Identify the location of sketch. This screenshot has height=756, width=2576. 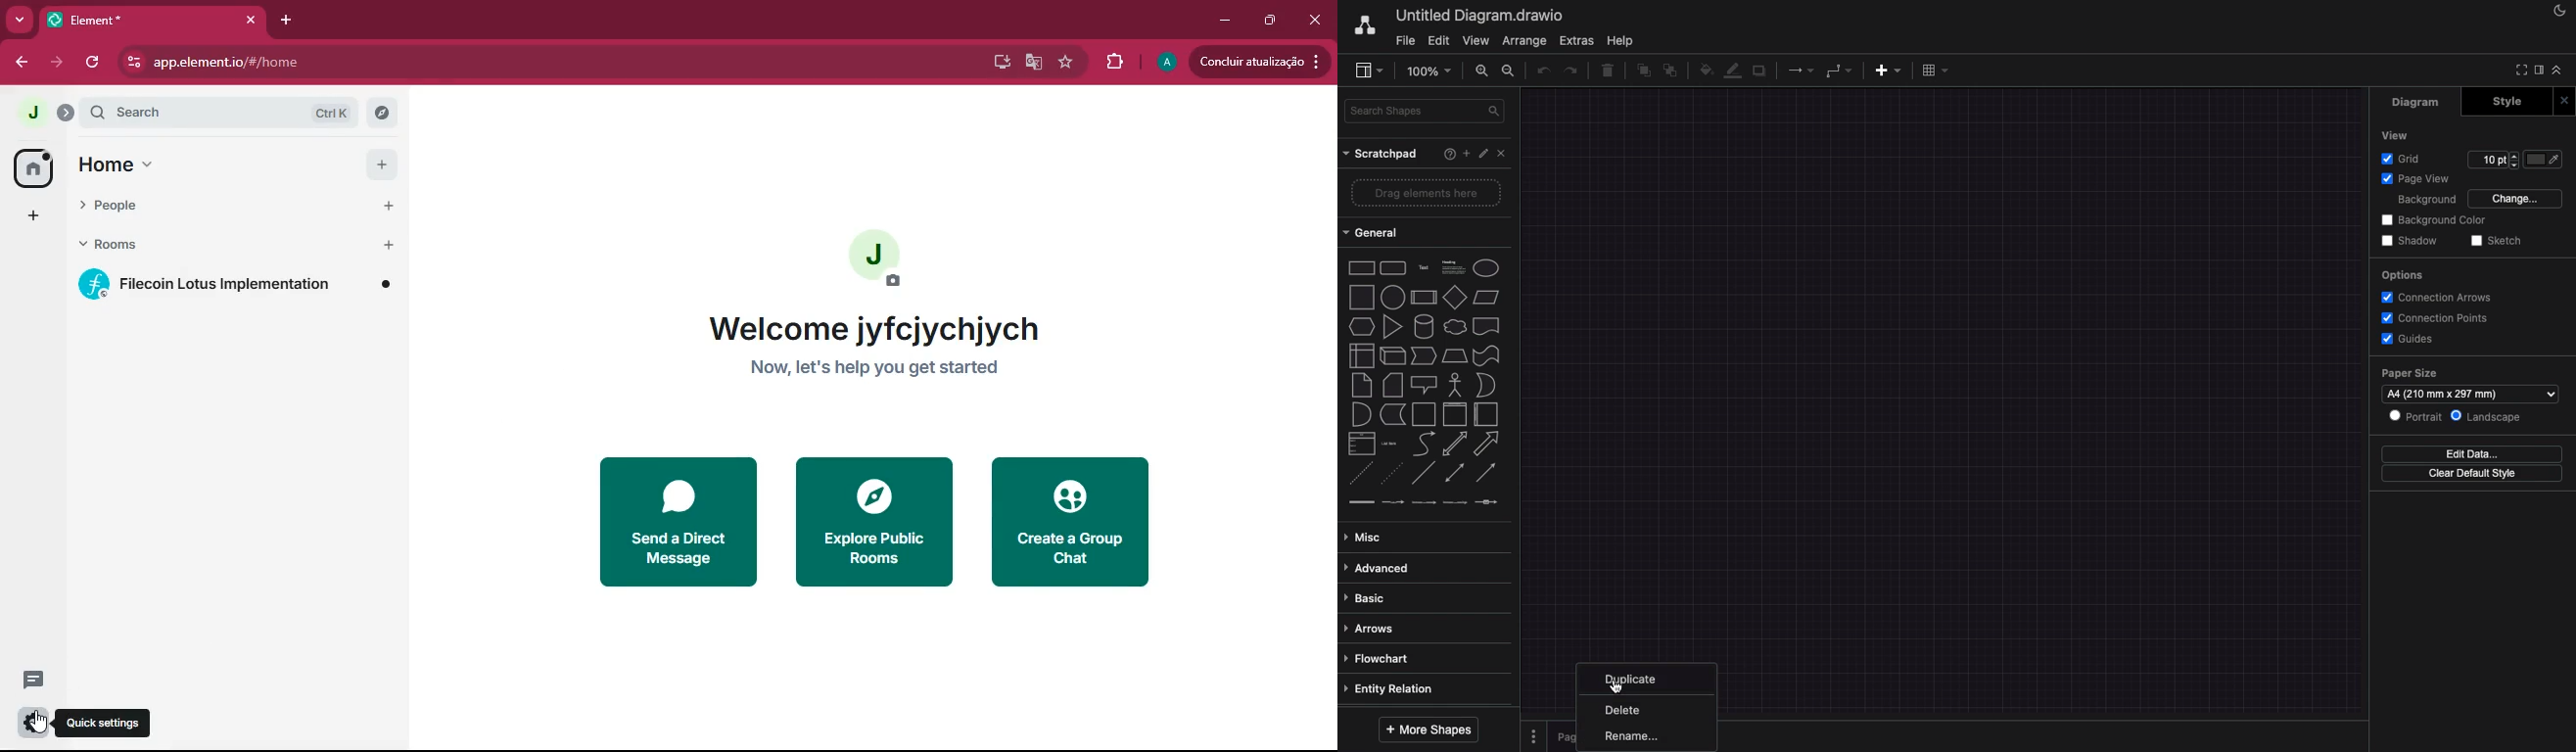
(2500, 240).